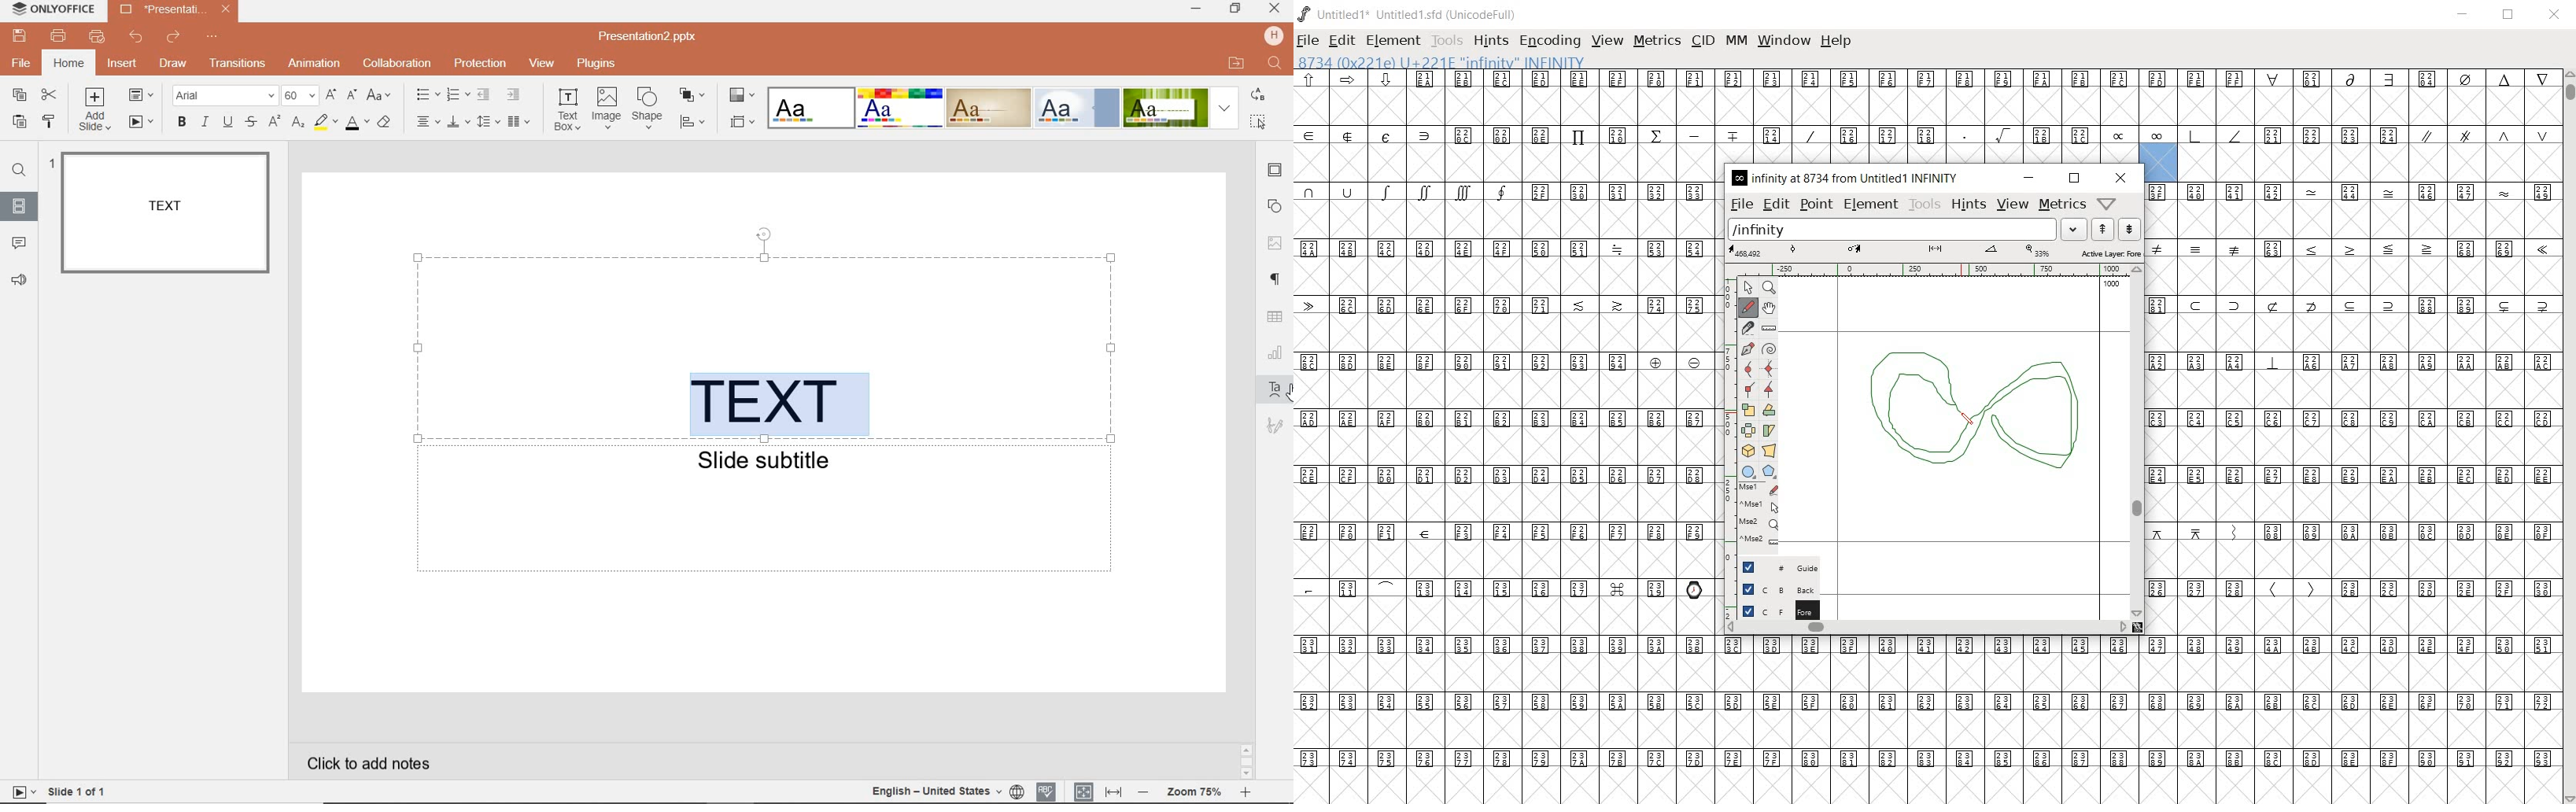  What do you see at coordinates (1550, 41) in the screenshot?
I see `encoding` at bounding box center [1550, 41].